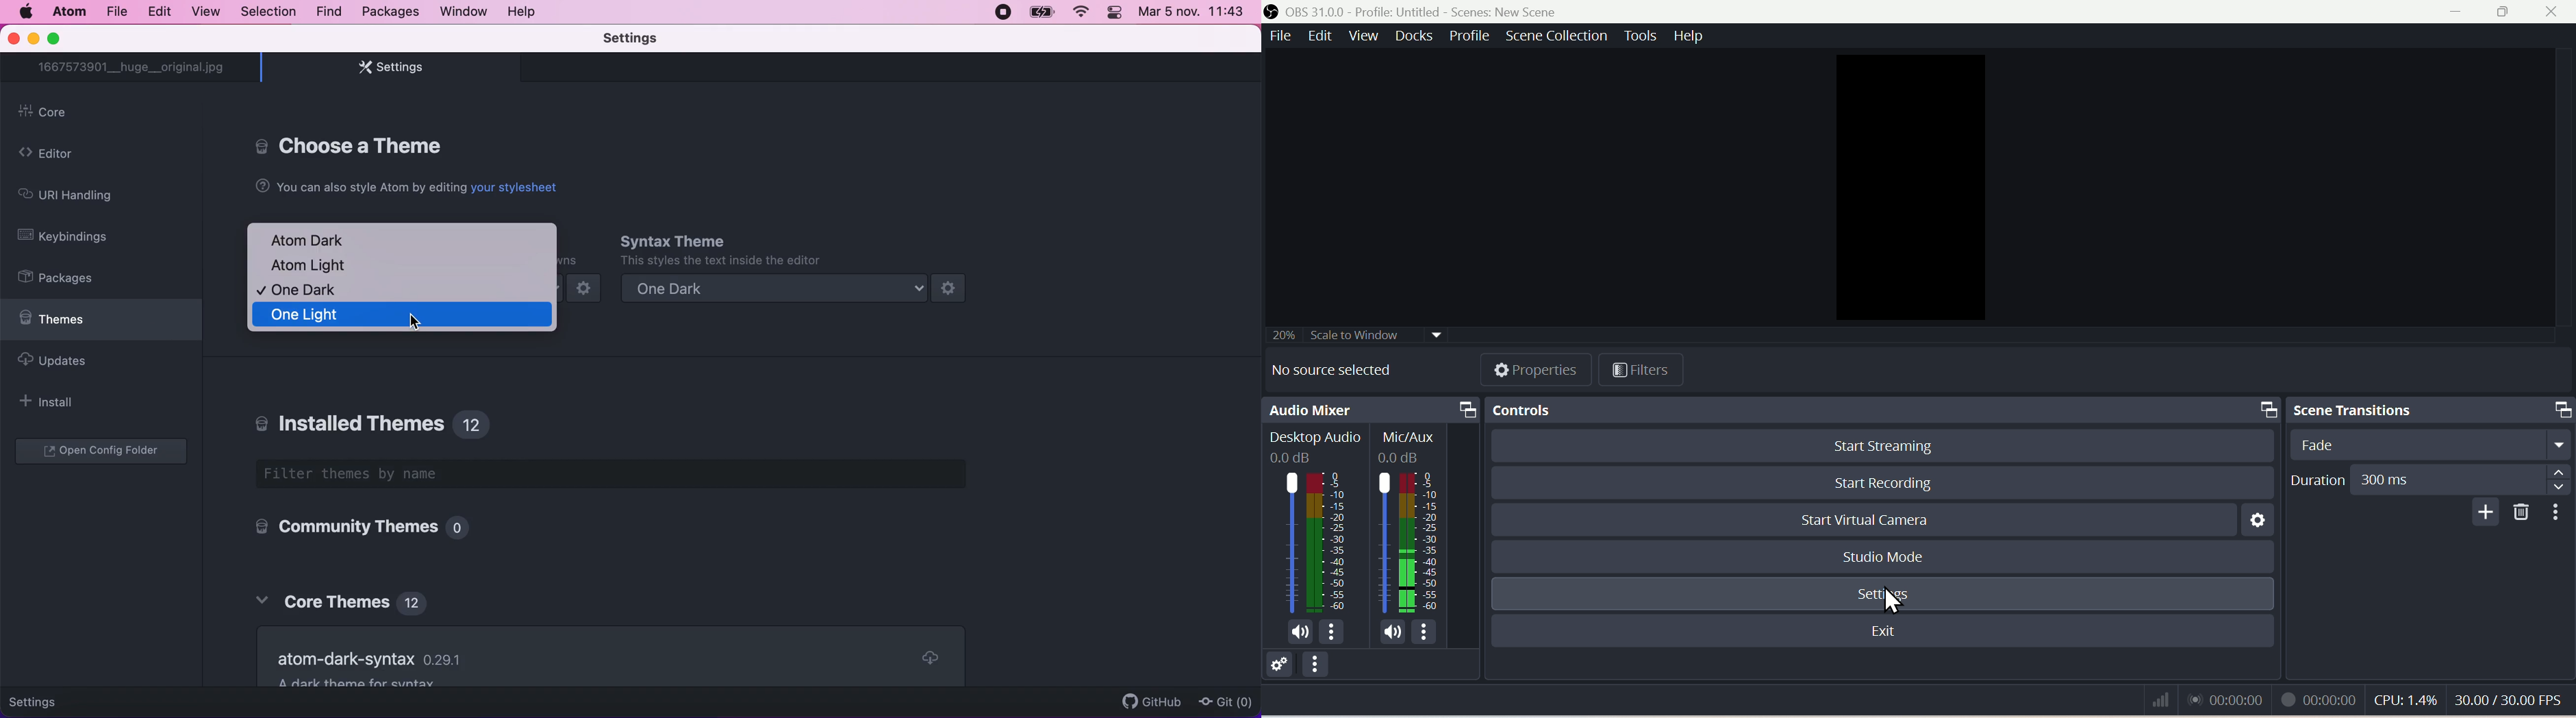 The height and width of the screenshot is (728, 2576). Describe the element at coordinates (1340, 367) in the screenshot. I see `No source selected` at that location.